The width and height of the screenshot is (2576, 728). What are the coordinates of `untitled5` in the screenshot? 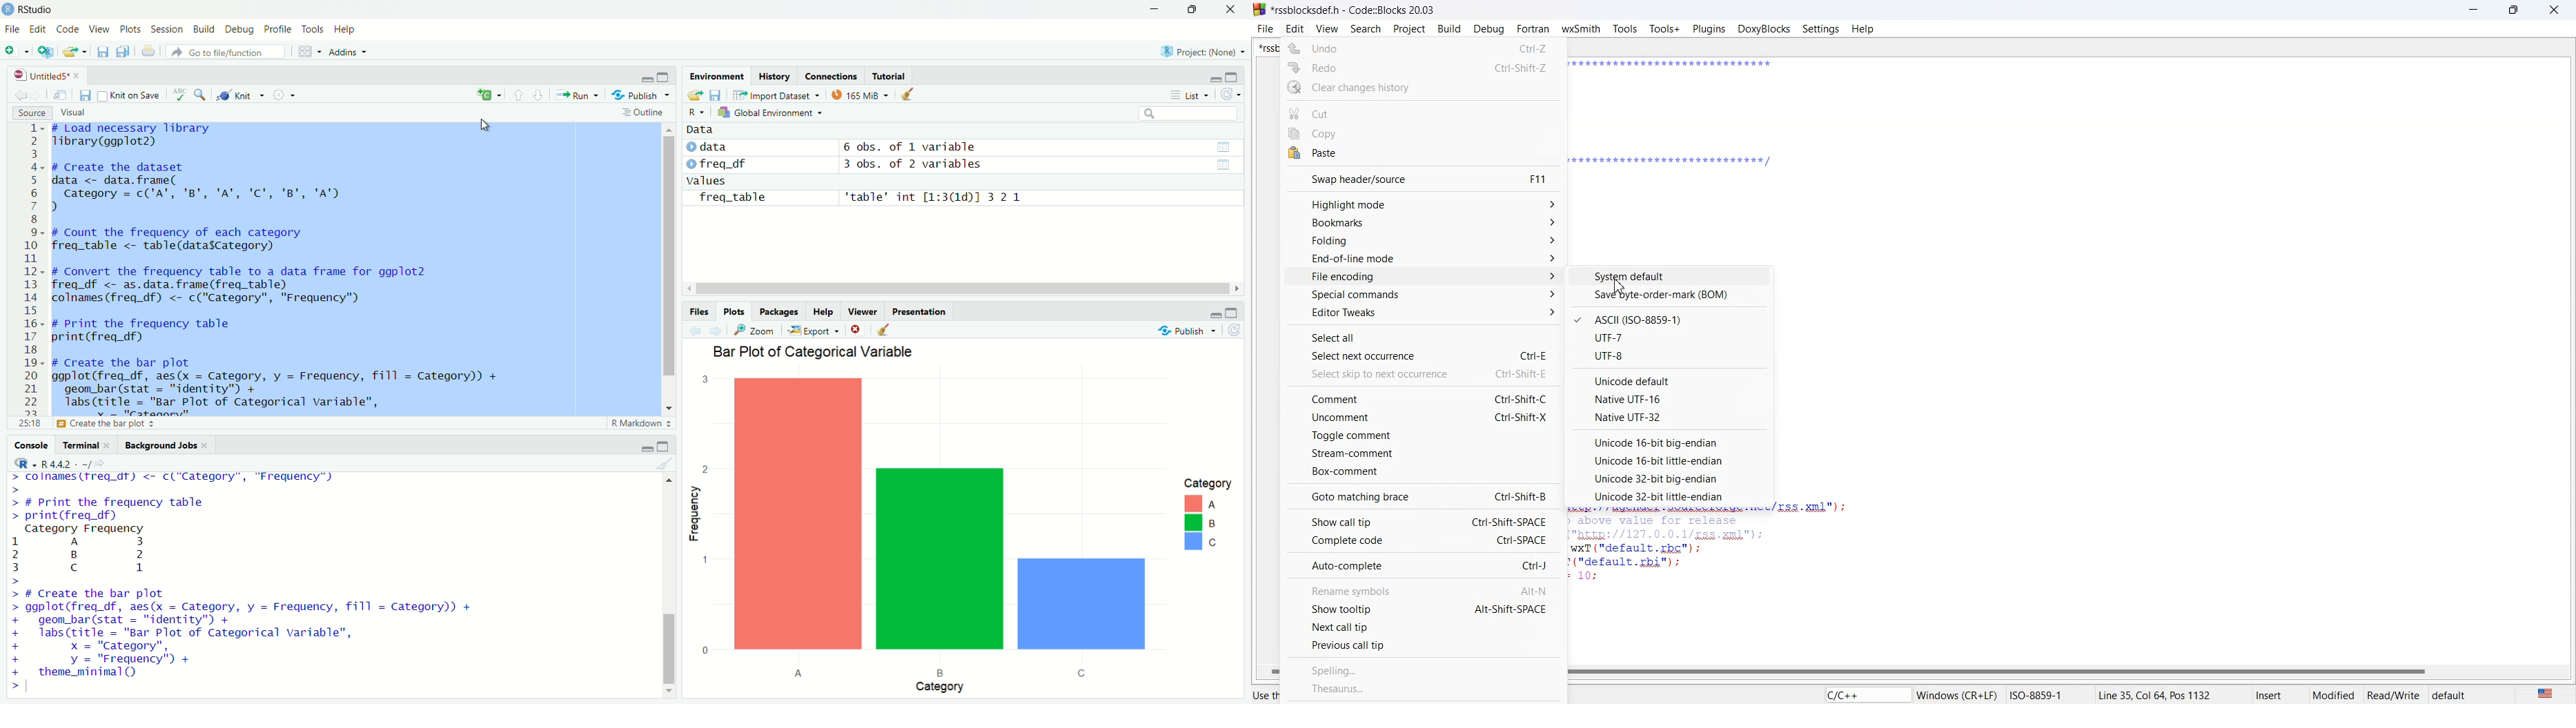 It's located at (51, 76).